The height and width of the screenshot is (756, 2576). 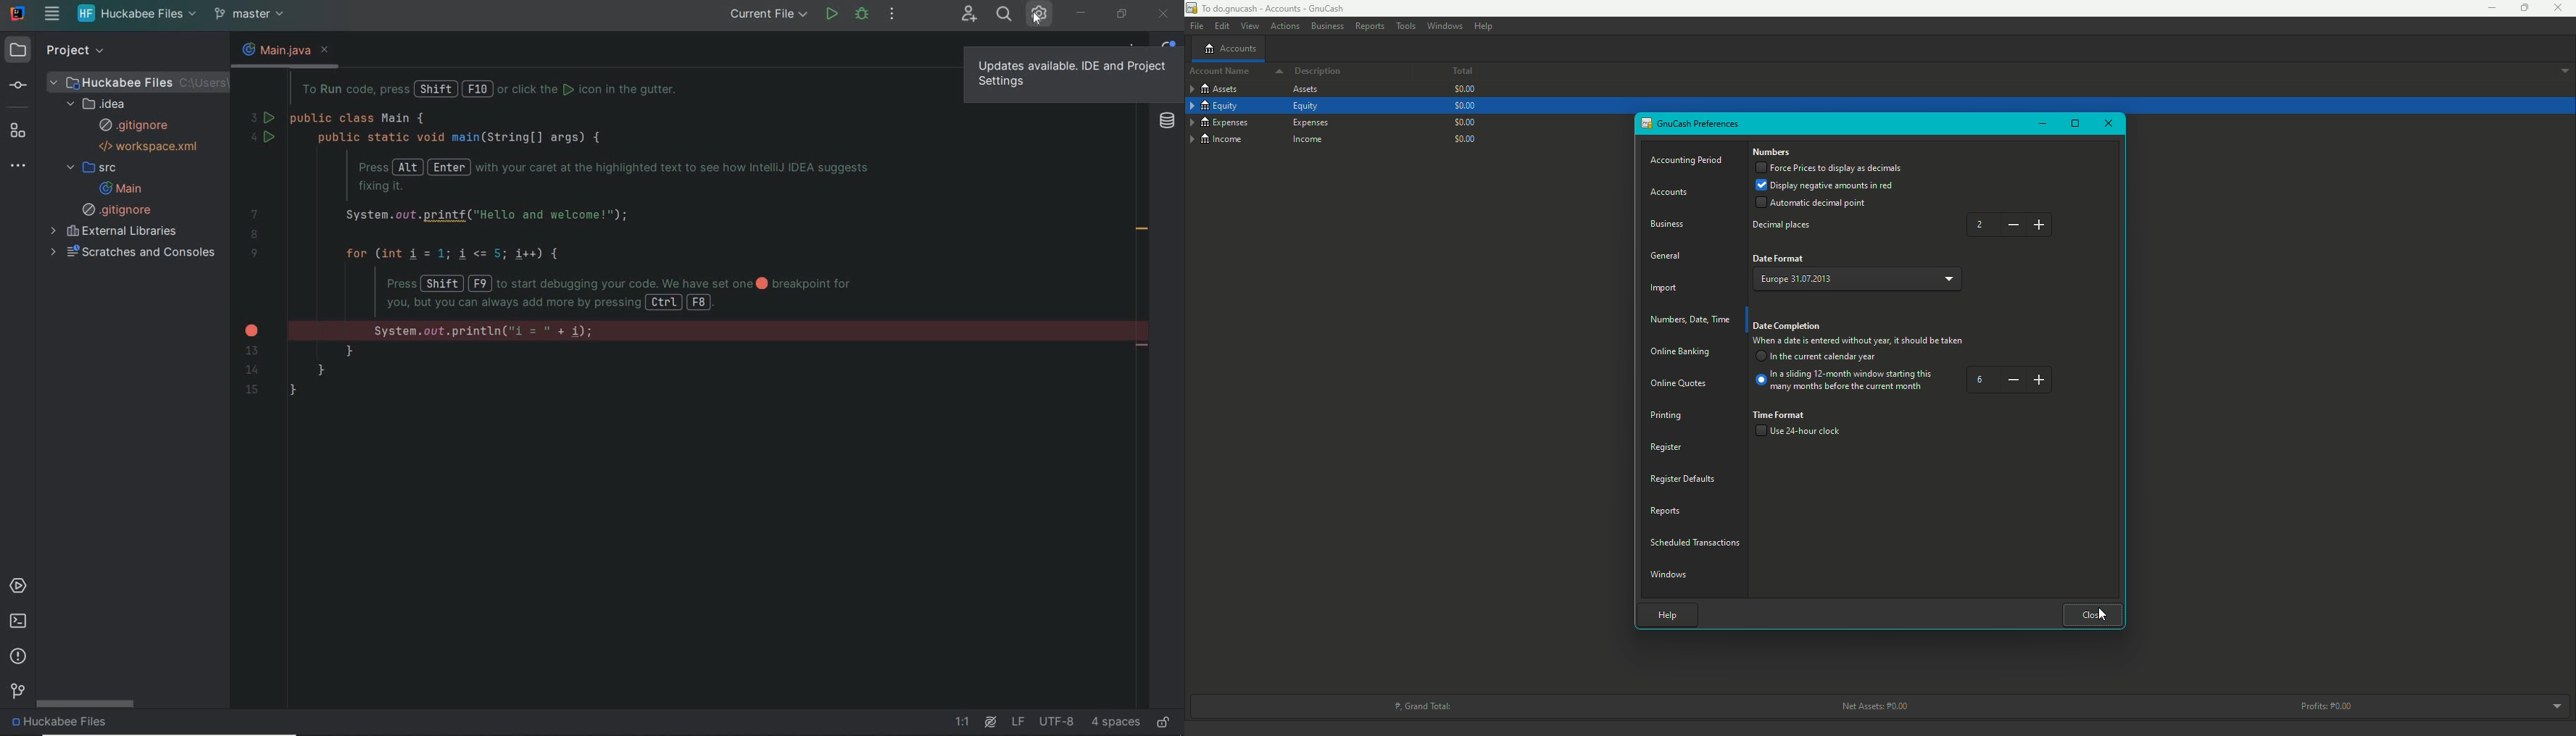 I want to click on Profits, so click(x=2330, y=706).